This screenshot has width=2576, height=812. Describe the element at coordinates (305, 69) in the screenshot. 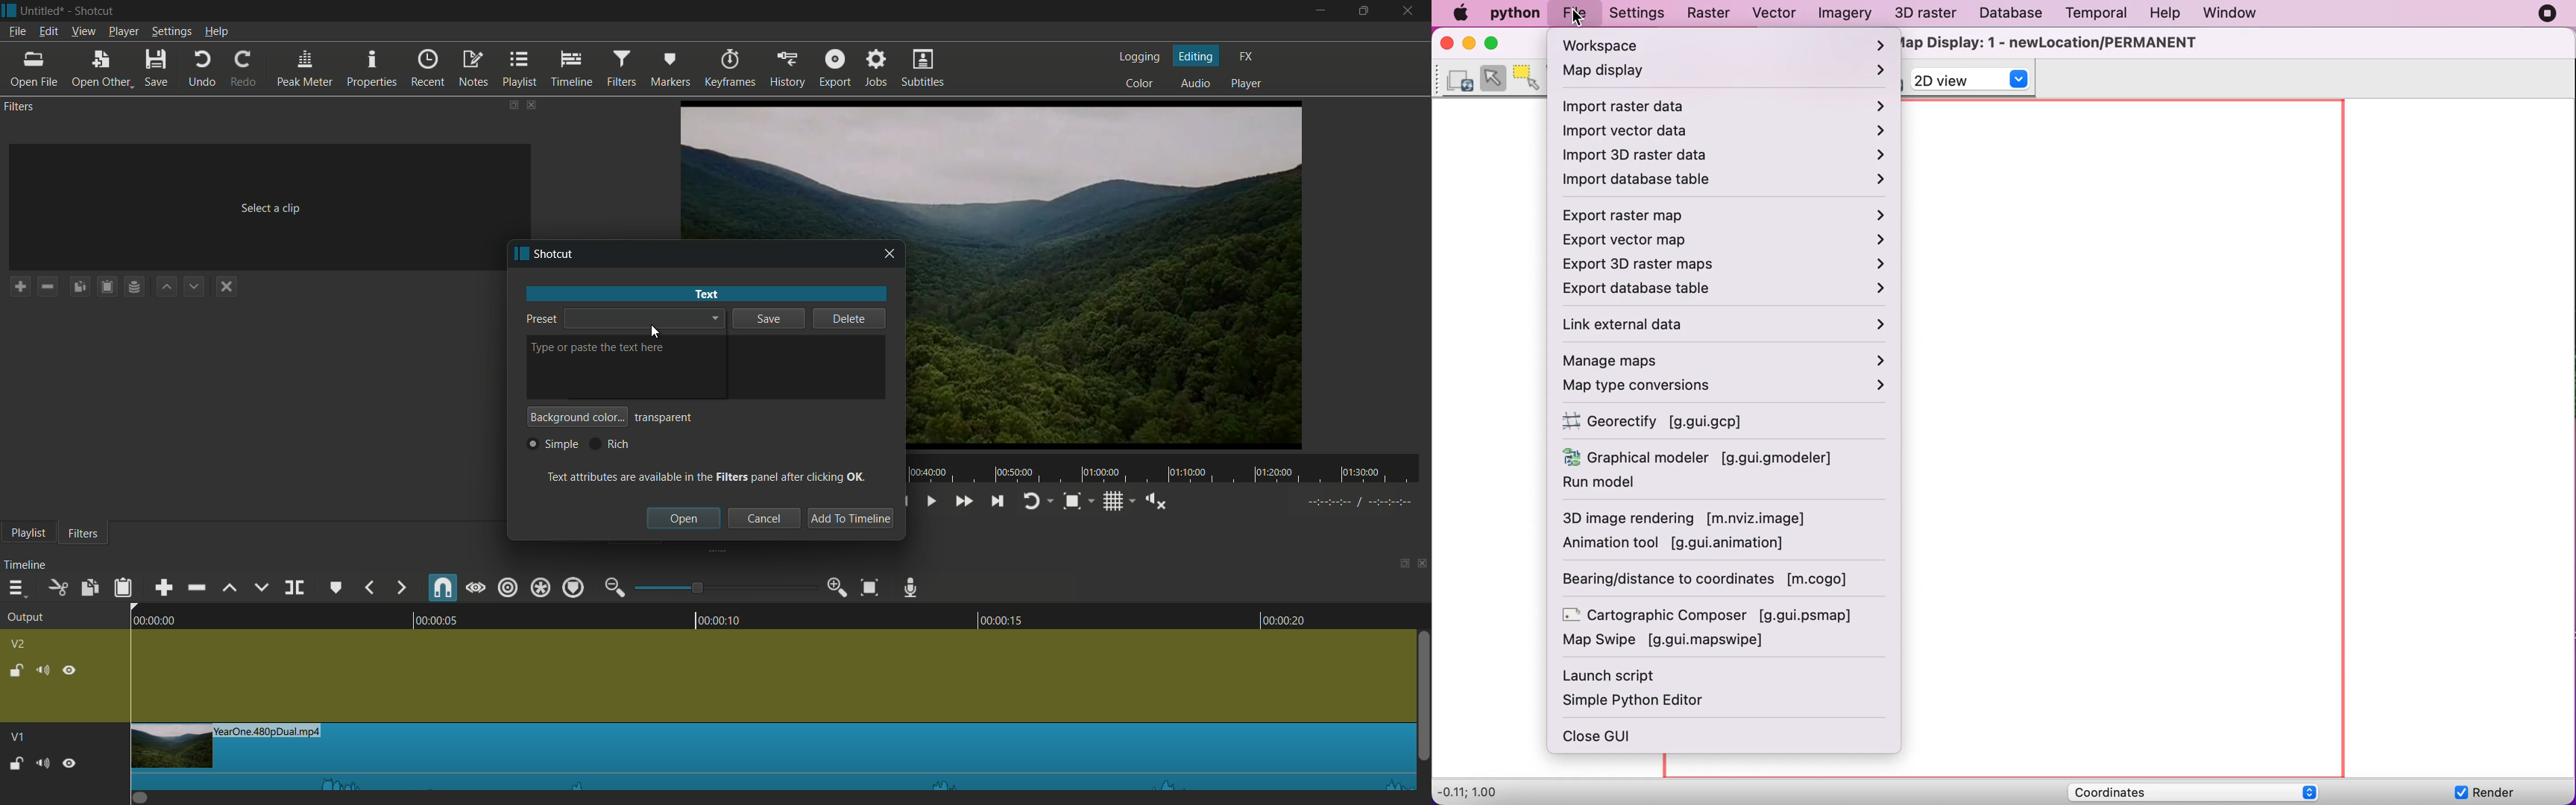

I see `peak meter` at that location.